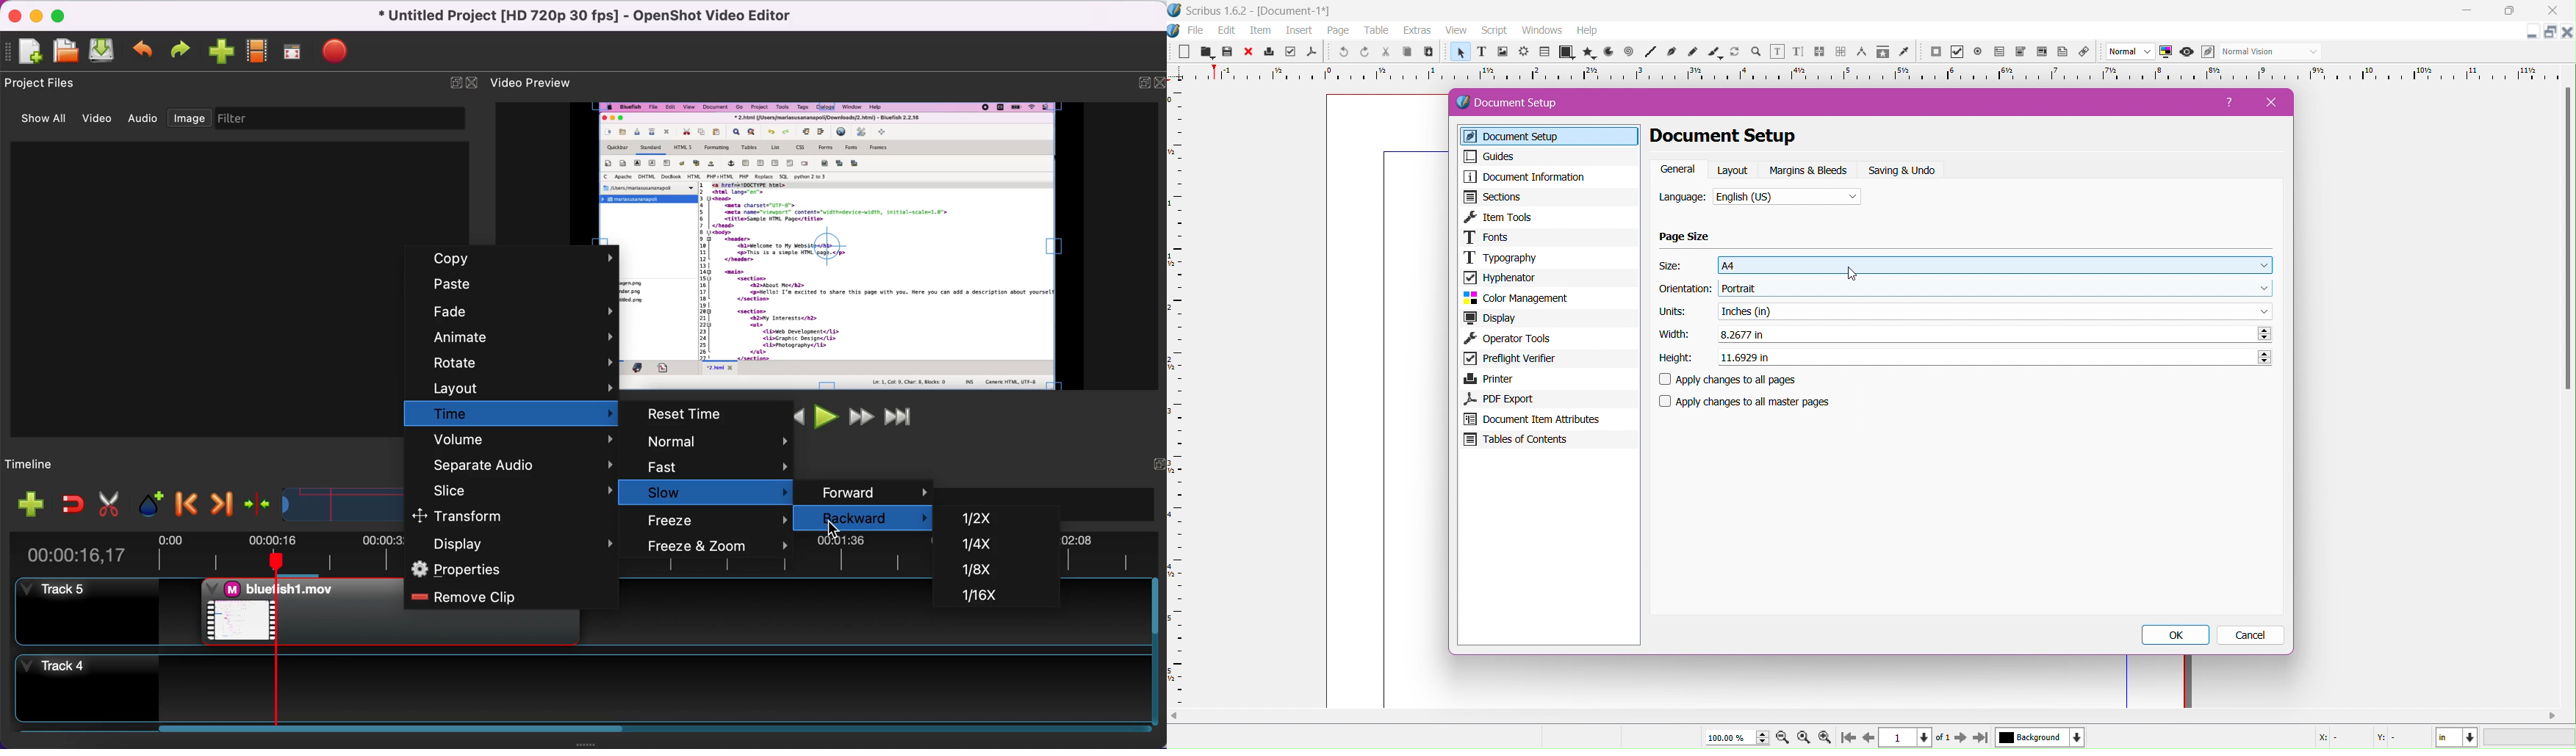 The image size is (2576, 756). What do you see at coordinates (1548, 379) in the screenshot?
I see `Printer` at bounding box center [1548, 379].